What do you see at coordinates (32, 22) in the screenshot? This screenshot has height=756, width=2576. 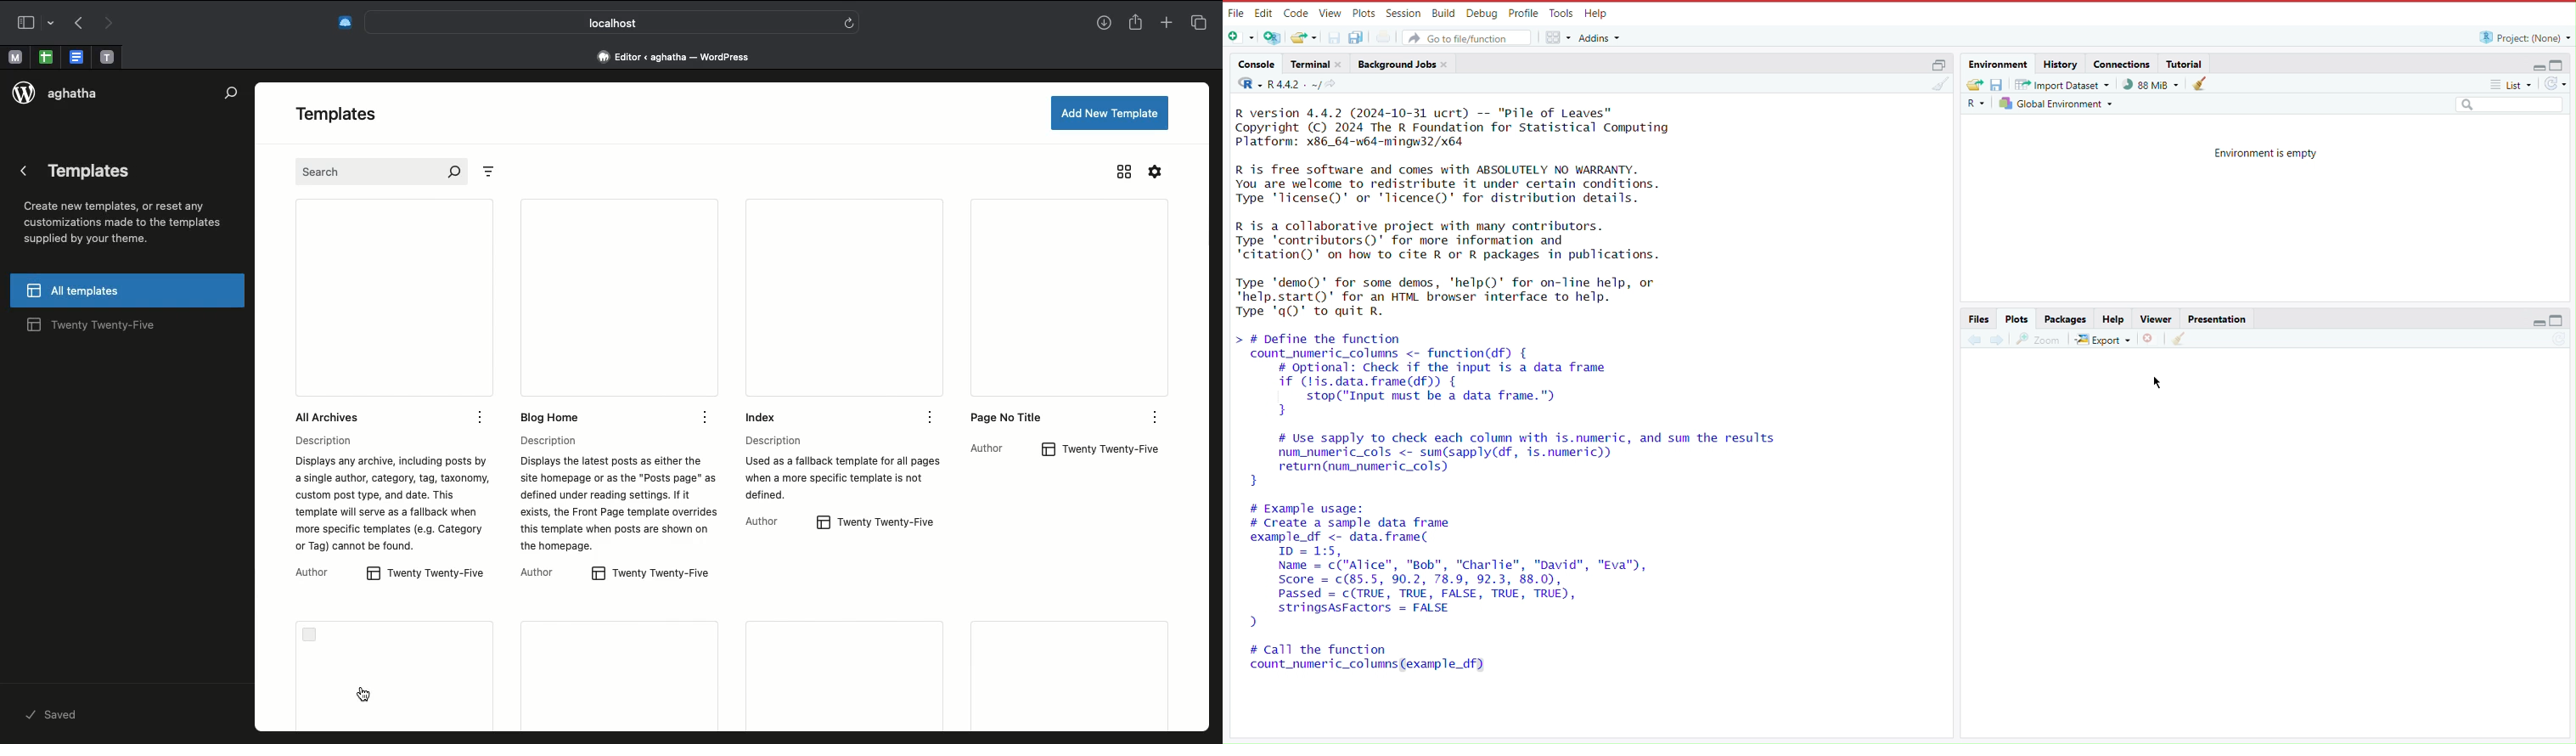 I see `Sidebar` at bounding box center [32, 22].